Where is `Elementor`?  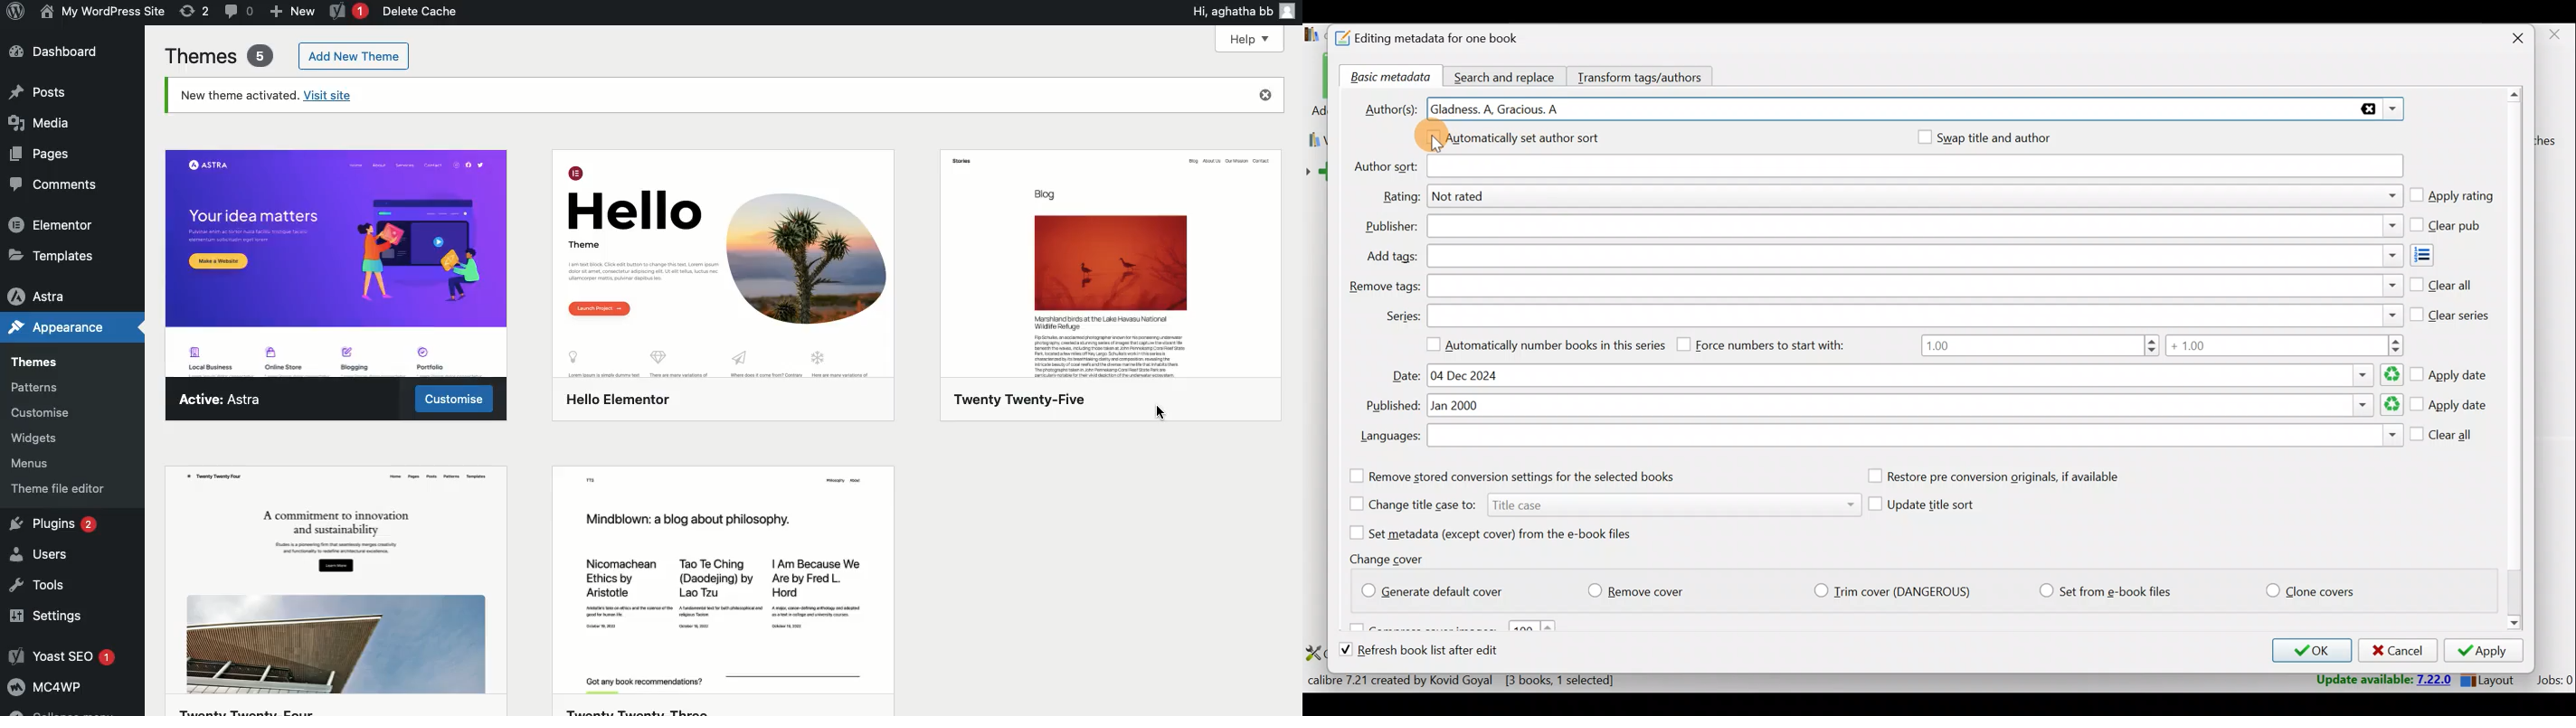
Elementor is located at coordinates (54, 221).